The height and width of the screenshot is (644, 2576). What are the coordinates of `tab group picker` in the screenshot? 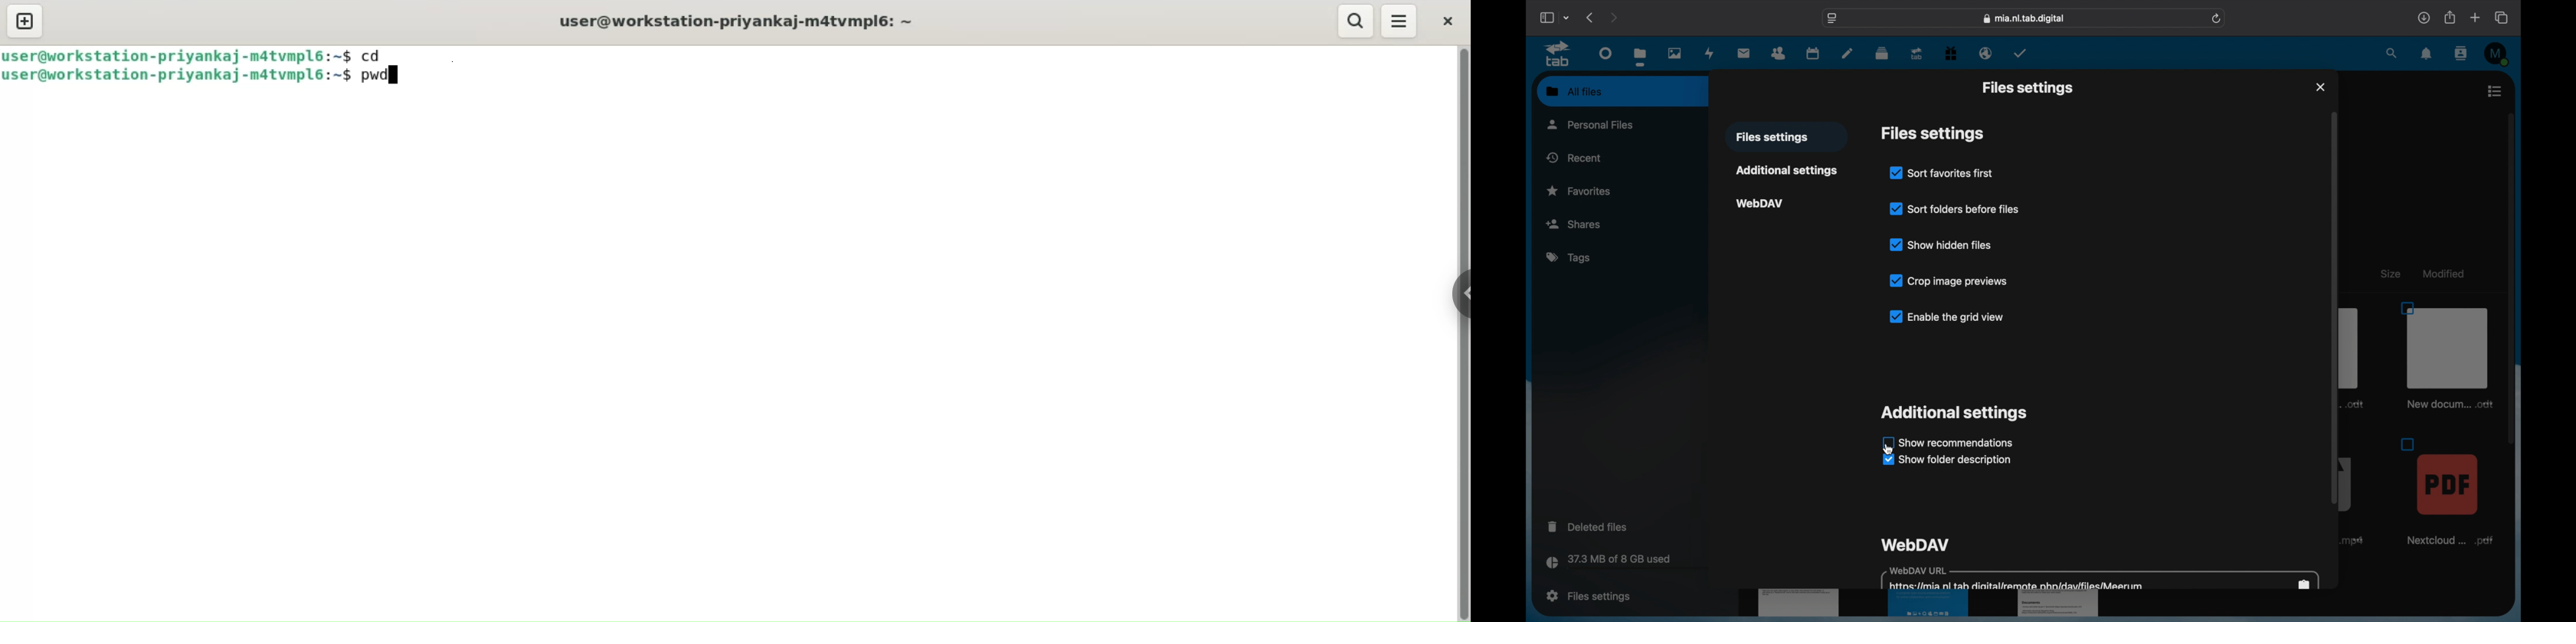 It's located at (1567, 18).